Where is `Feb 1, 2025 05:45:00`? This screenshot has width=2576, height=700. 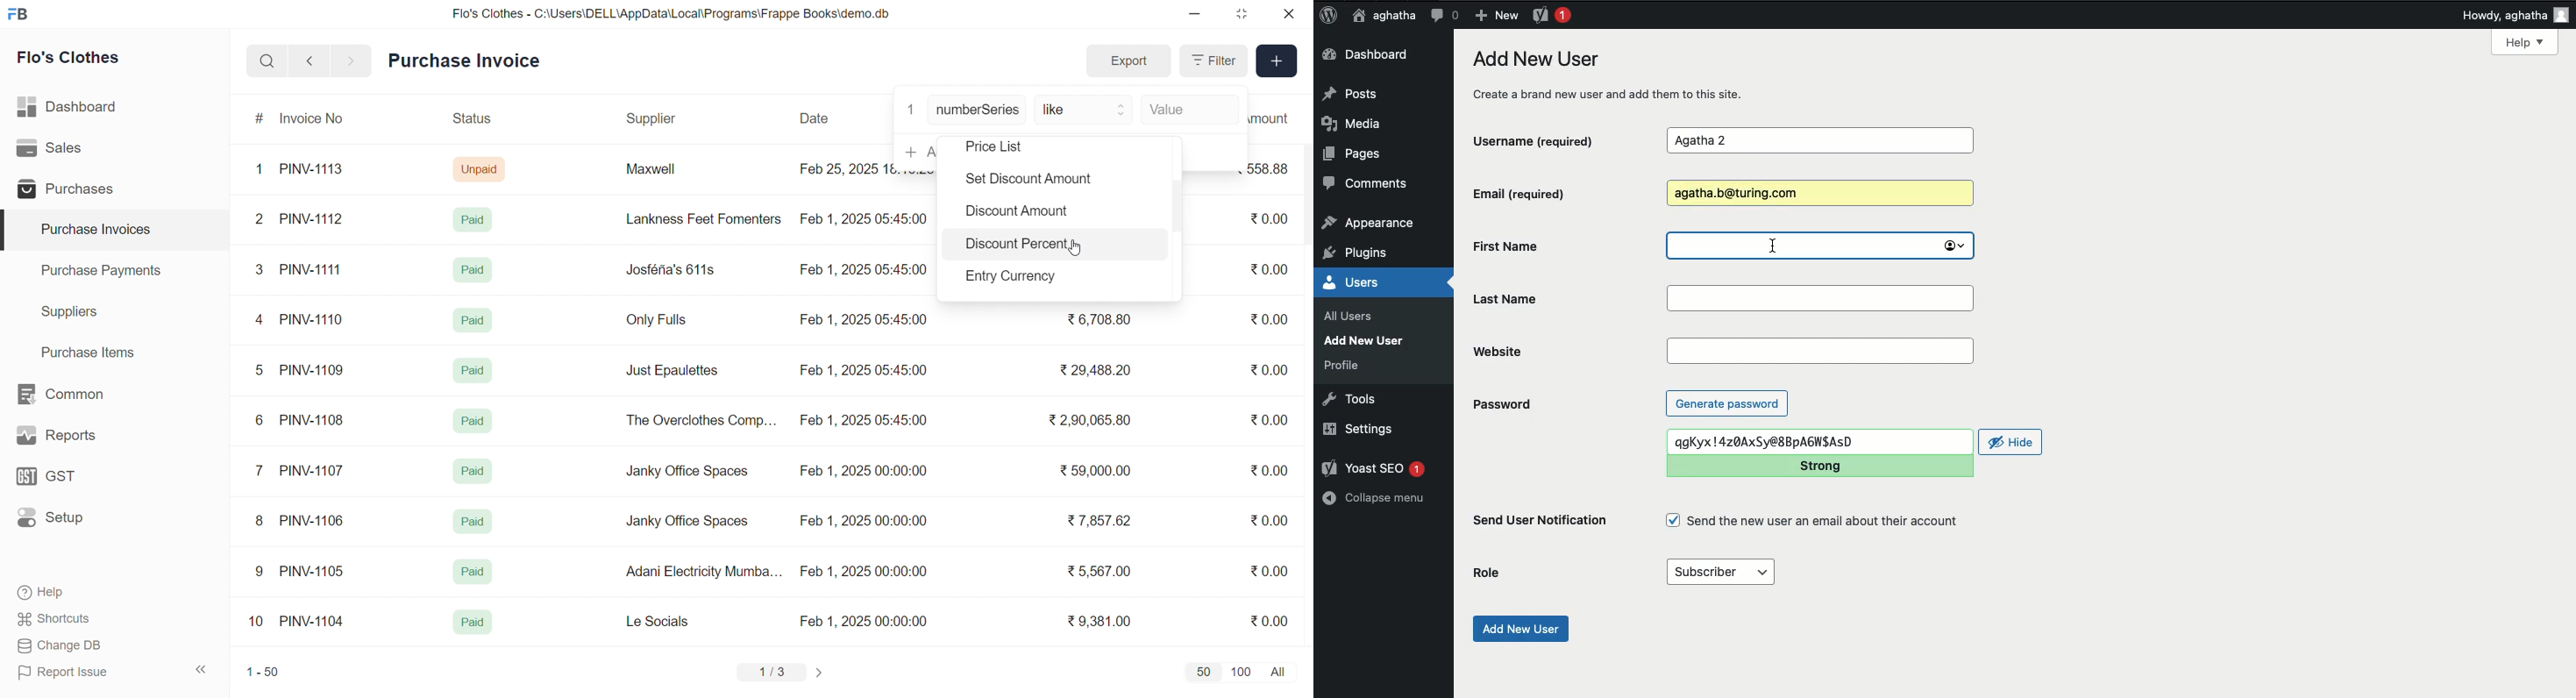 Feb 1, 2025 05:45:00 is located at coordinates (867, 218).